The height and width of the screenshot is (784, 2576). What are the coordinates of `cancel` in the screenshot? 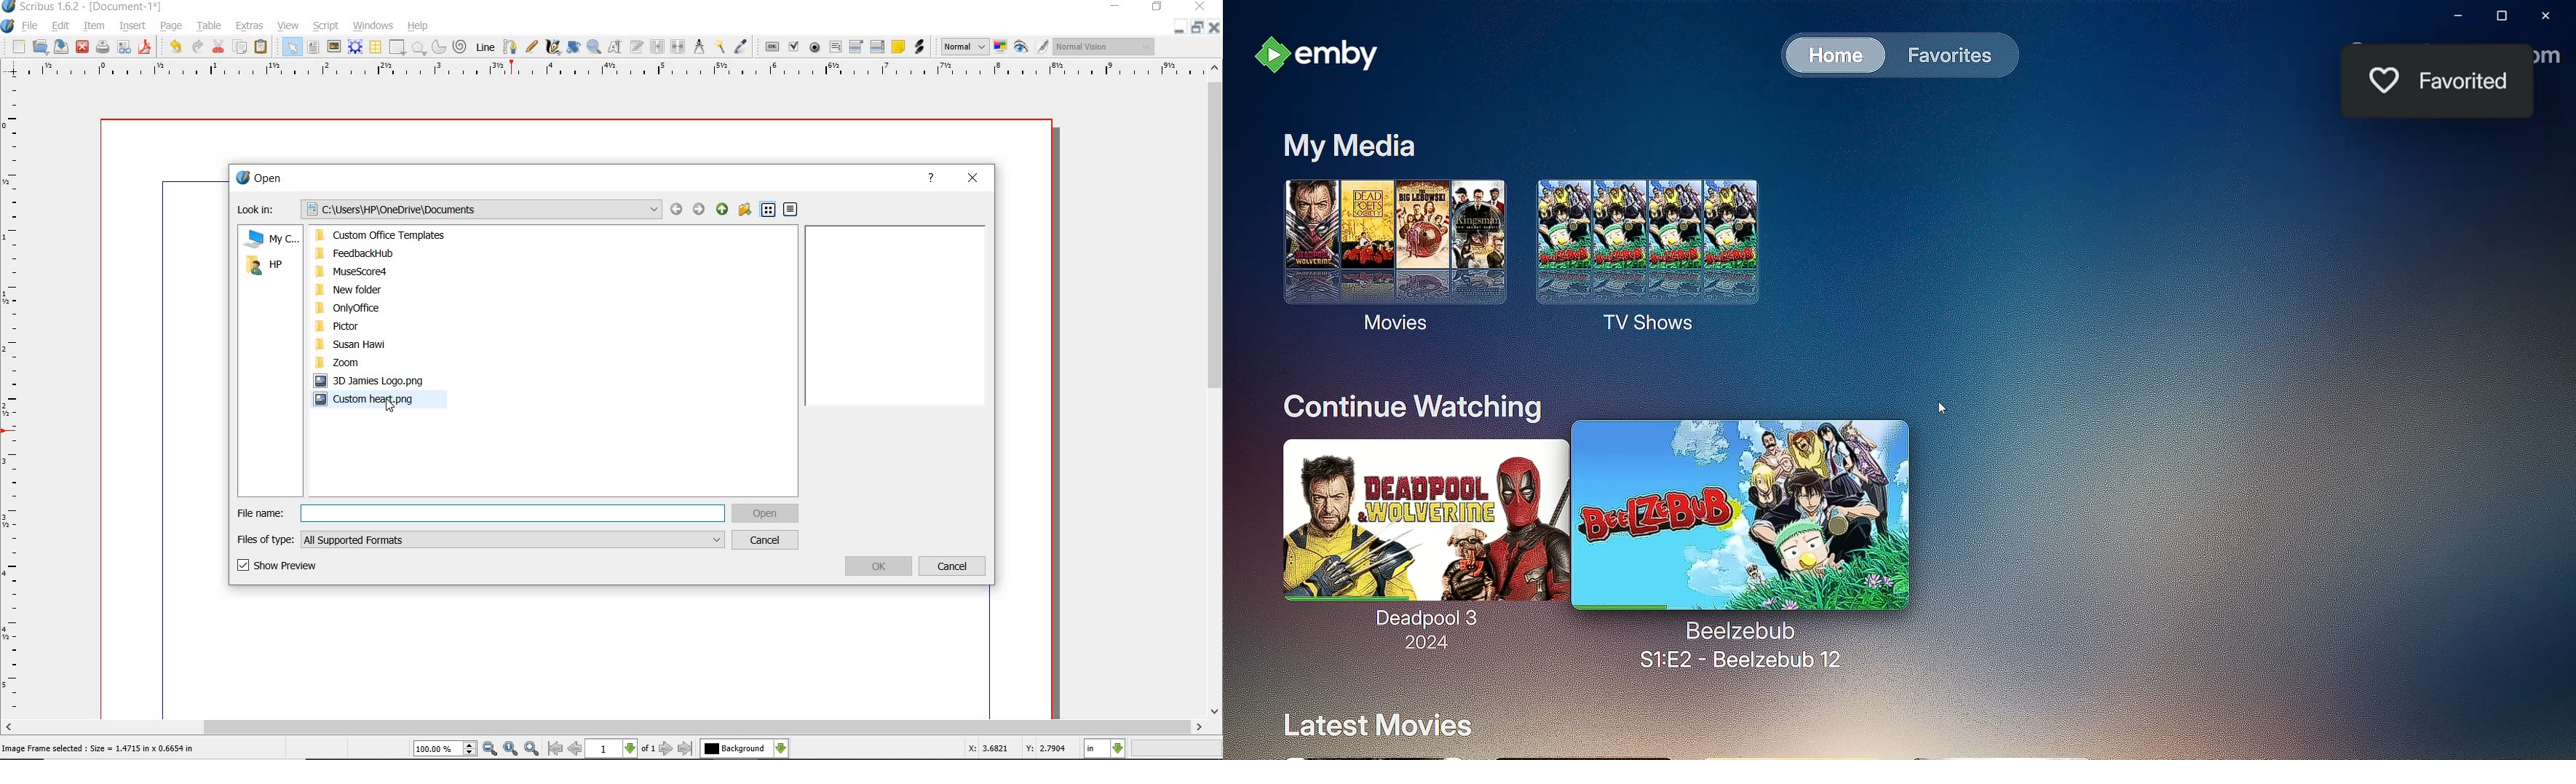 It's located at (767, 540).